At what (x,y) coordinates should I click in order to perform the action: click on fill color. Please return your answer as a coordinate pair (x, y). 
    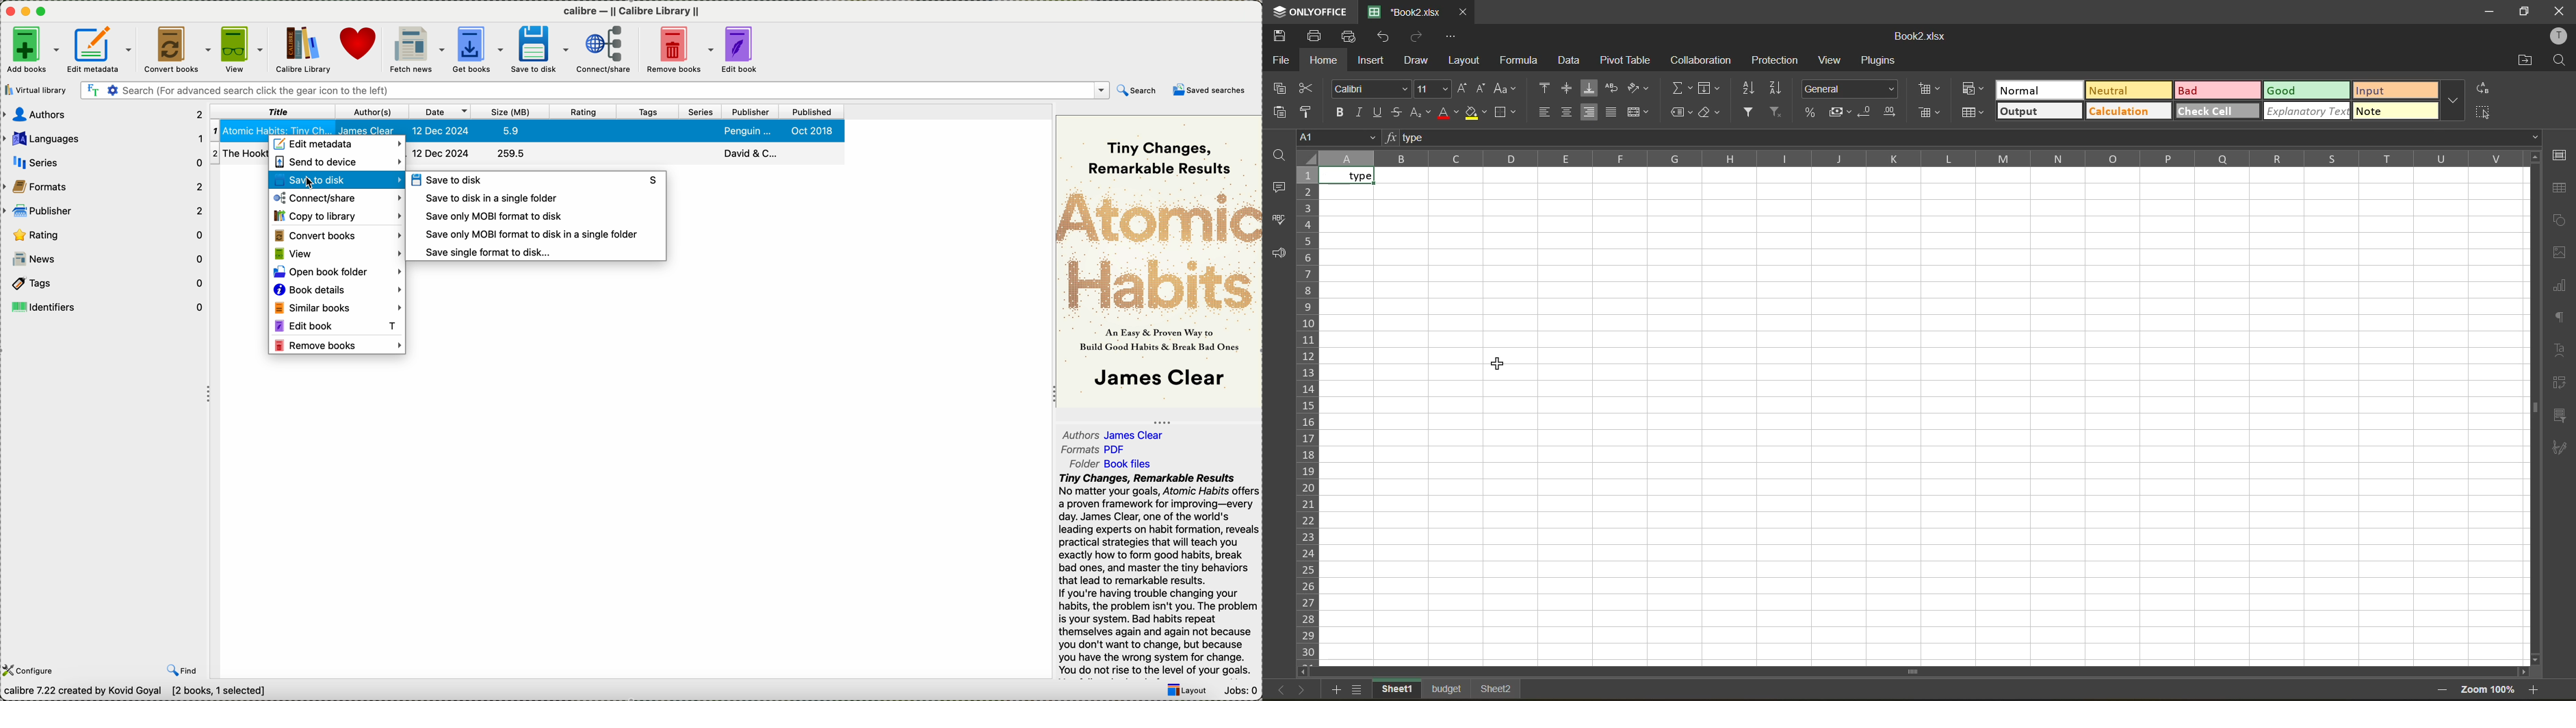
    Looking at the image, I should click on (1475, 114).